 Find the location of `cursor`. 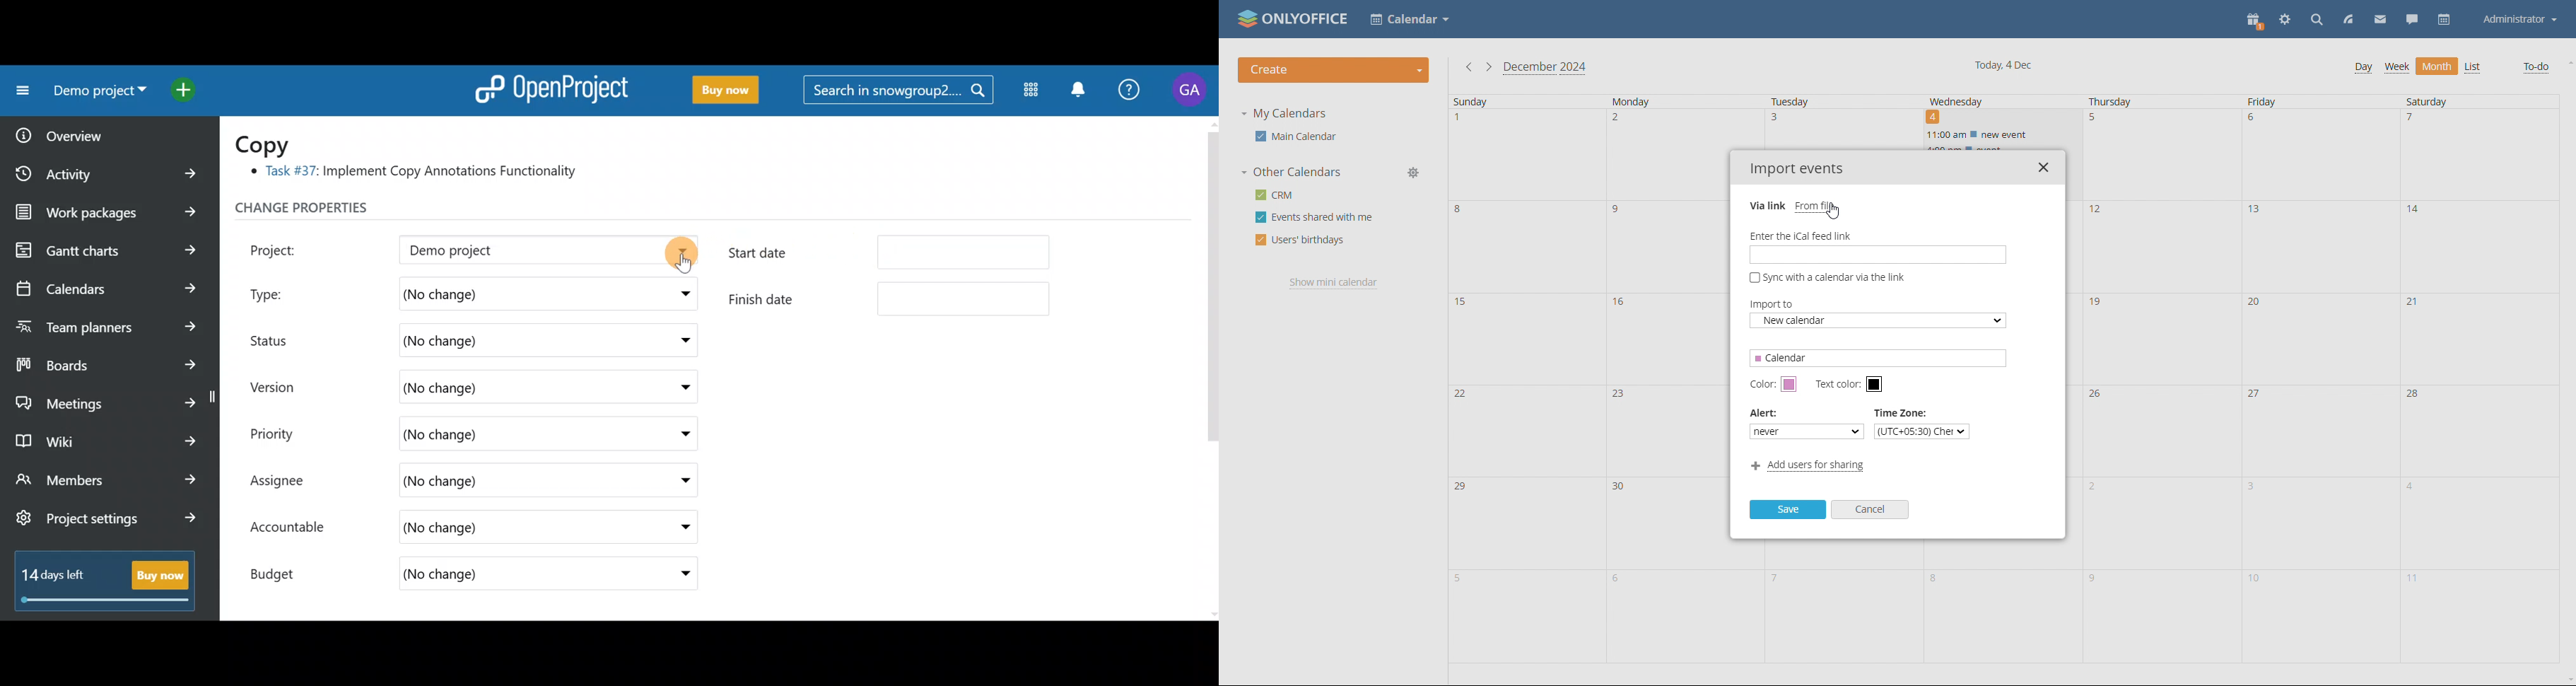

cursor is located at coordinates (1834, 213).